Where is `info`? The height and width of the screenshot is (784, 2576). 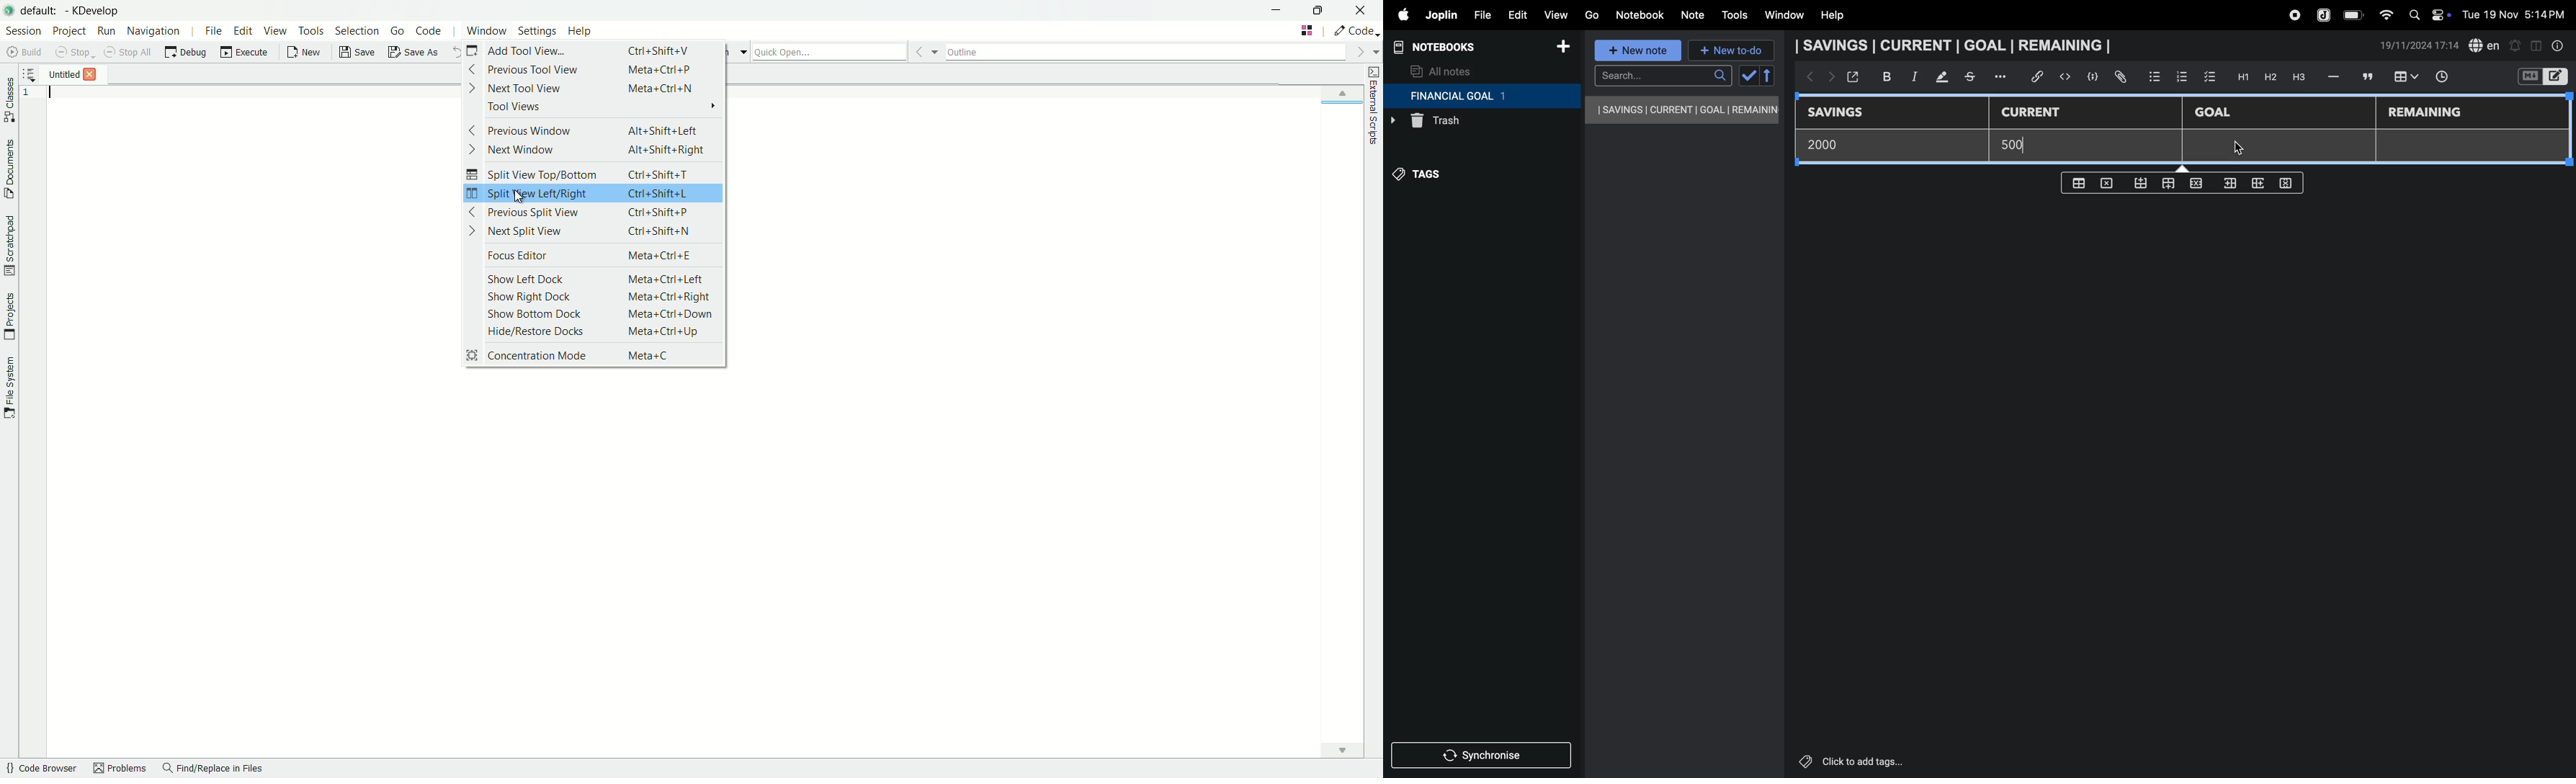 info is located at coordinates (2559, 46).